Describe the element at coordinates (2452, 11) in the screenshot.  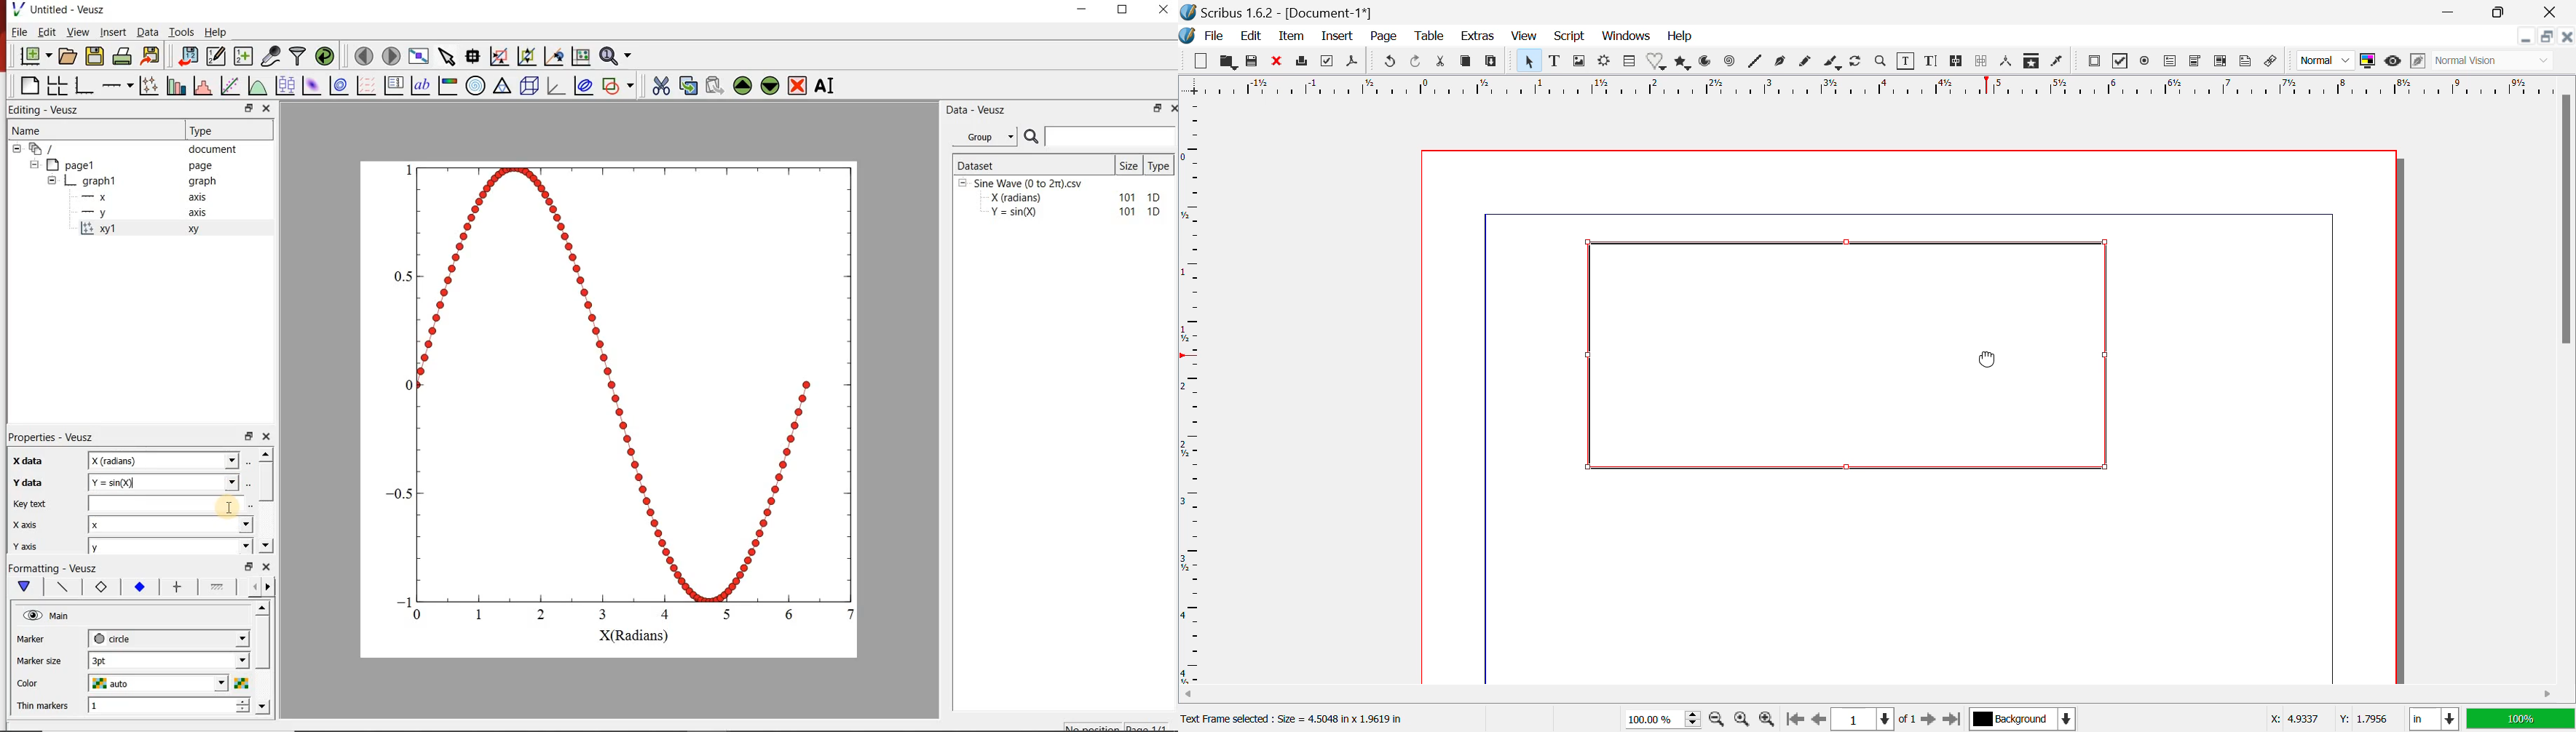
I see `Restore Down` at that location.